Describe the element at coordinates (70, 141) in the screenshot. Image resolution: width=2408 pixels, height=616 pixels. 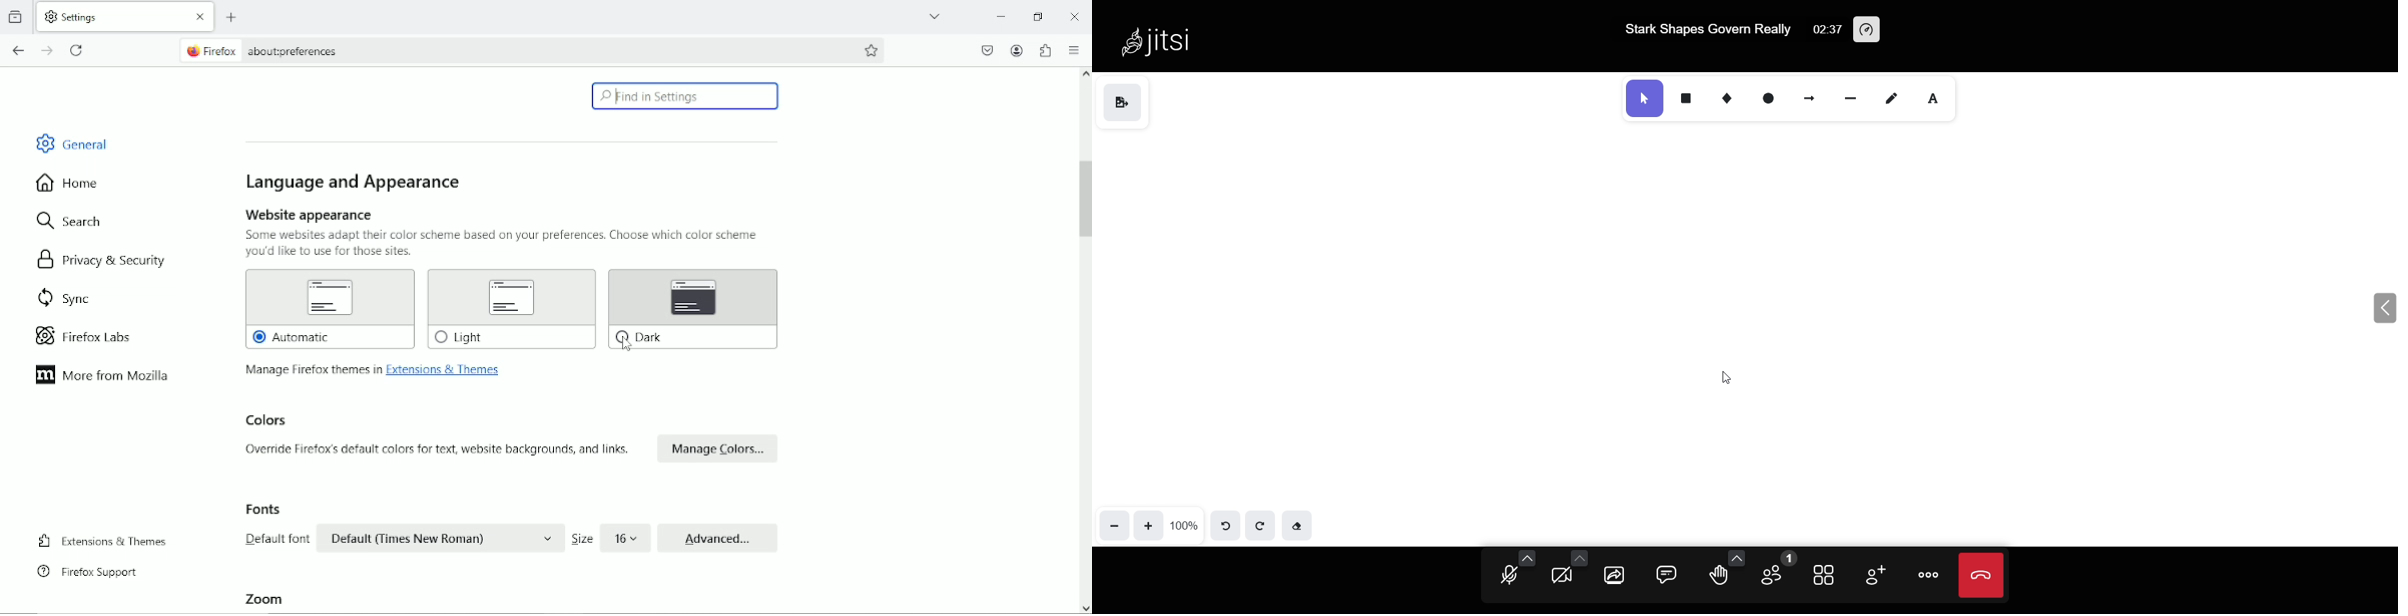
I see `general` at that location.